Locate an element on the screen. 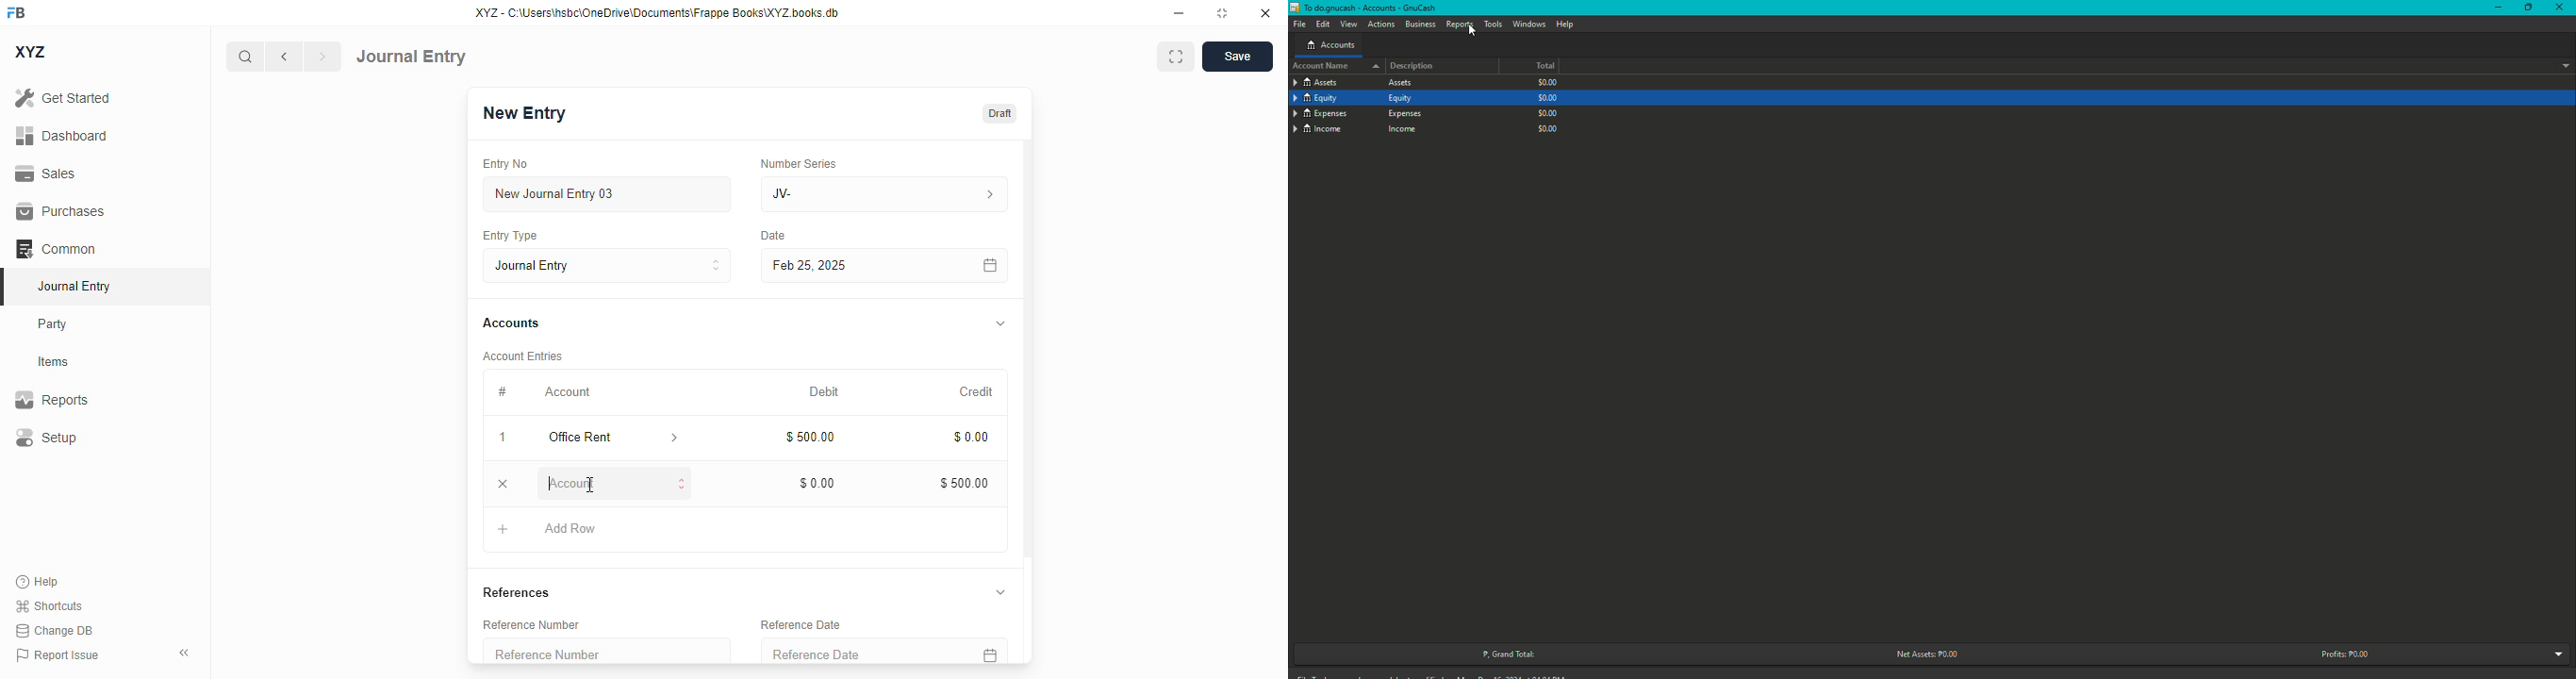  reference number is located at coordinates (531, 624).